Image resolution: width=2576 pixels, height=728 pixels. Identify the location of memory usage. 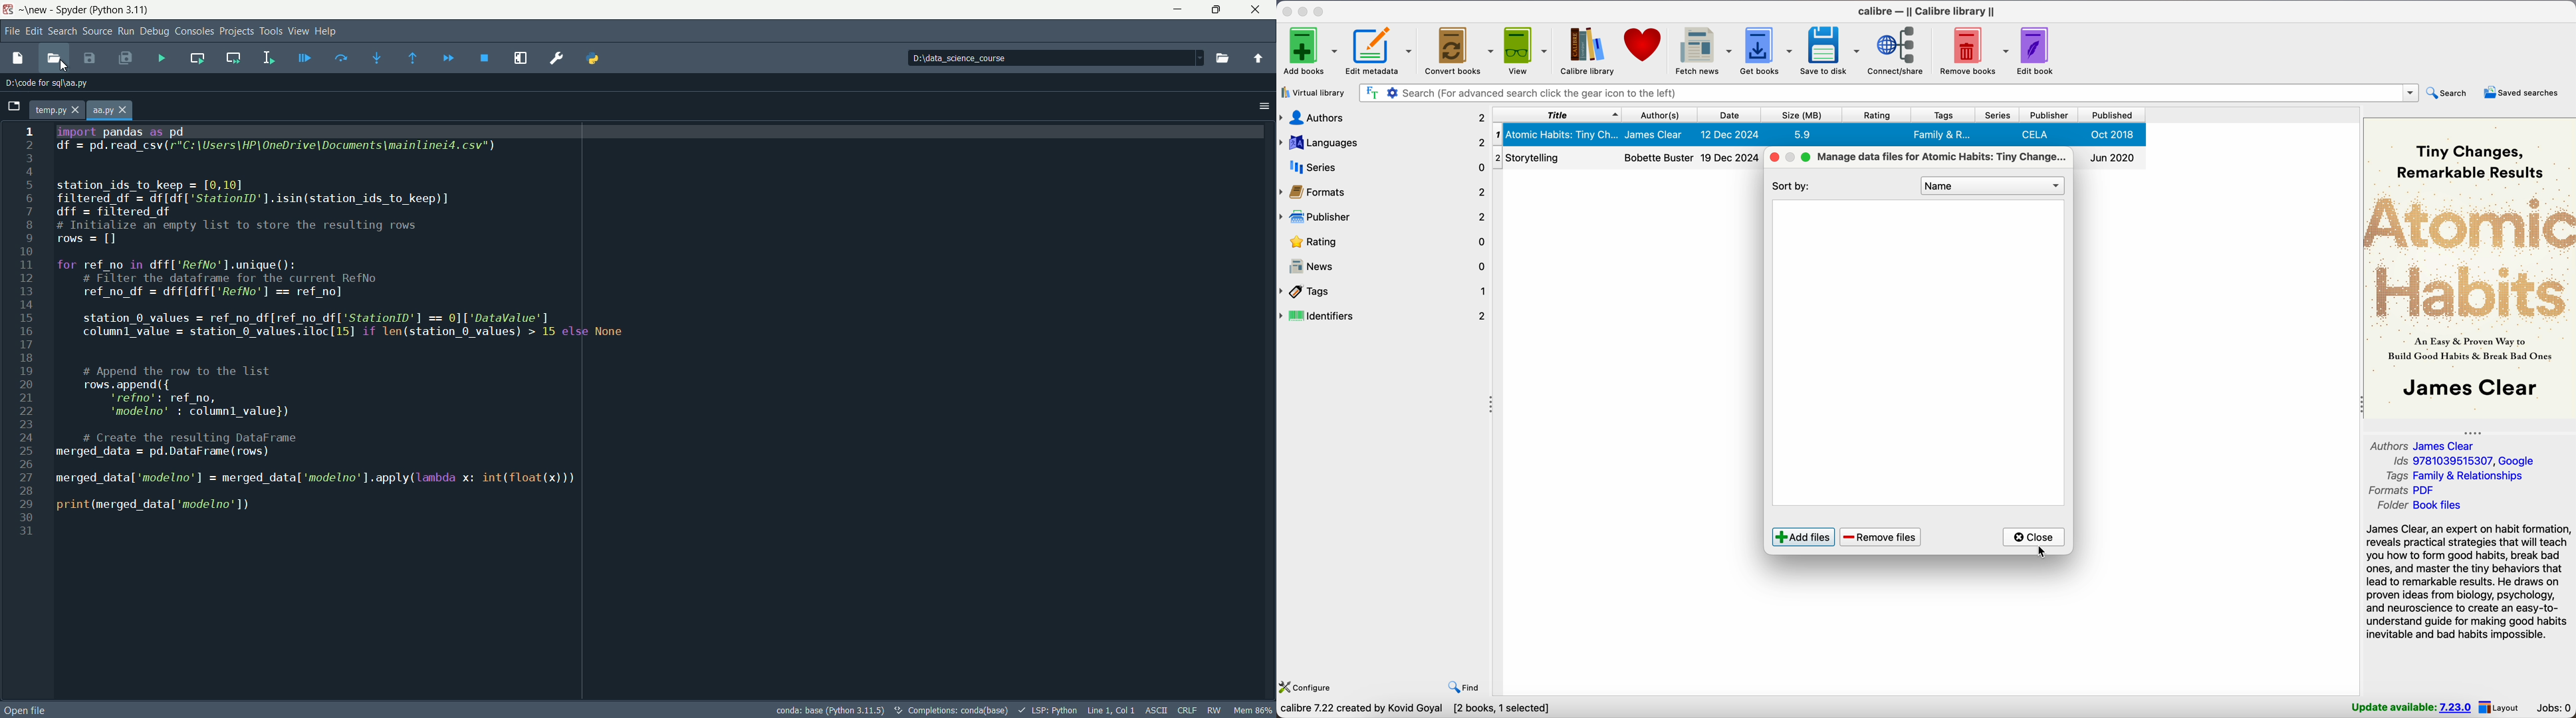
(1253, 709).